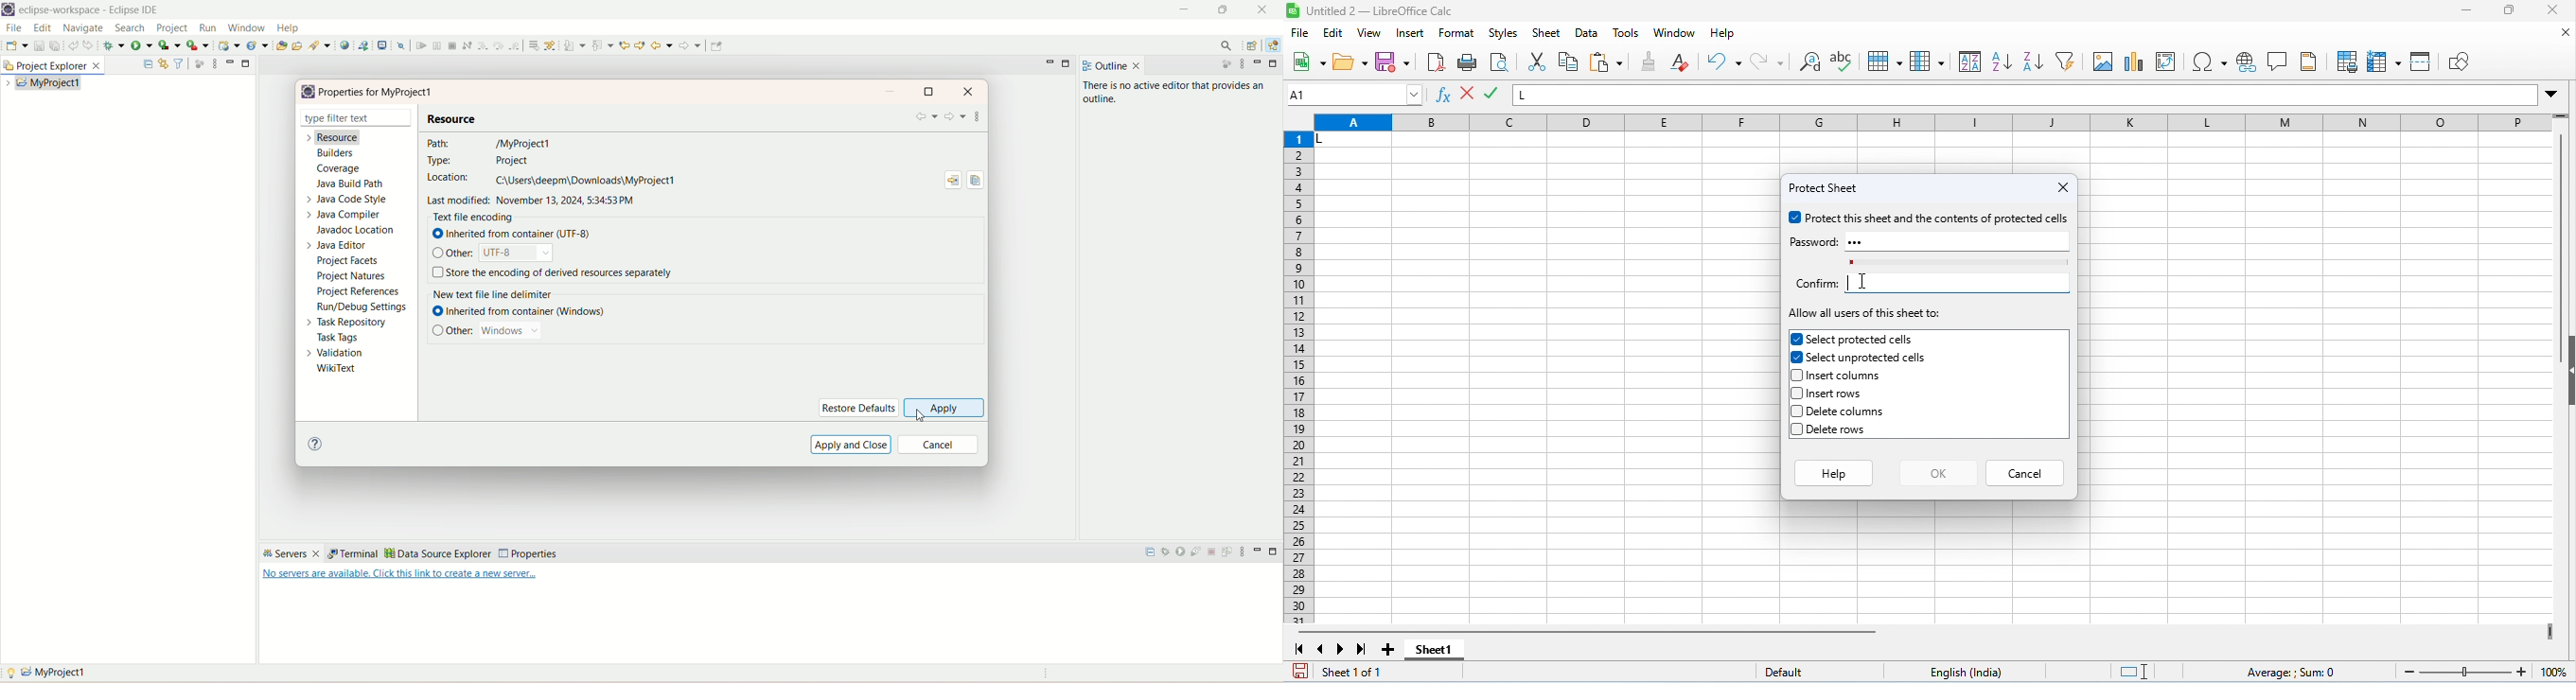 This screenshot has width=2576, height=700. I want to click on formula bar, so click(2026, 95).